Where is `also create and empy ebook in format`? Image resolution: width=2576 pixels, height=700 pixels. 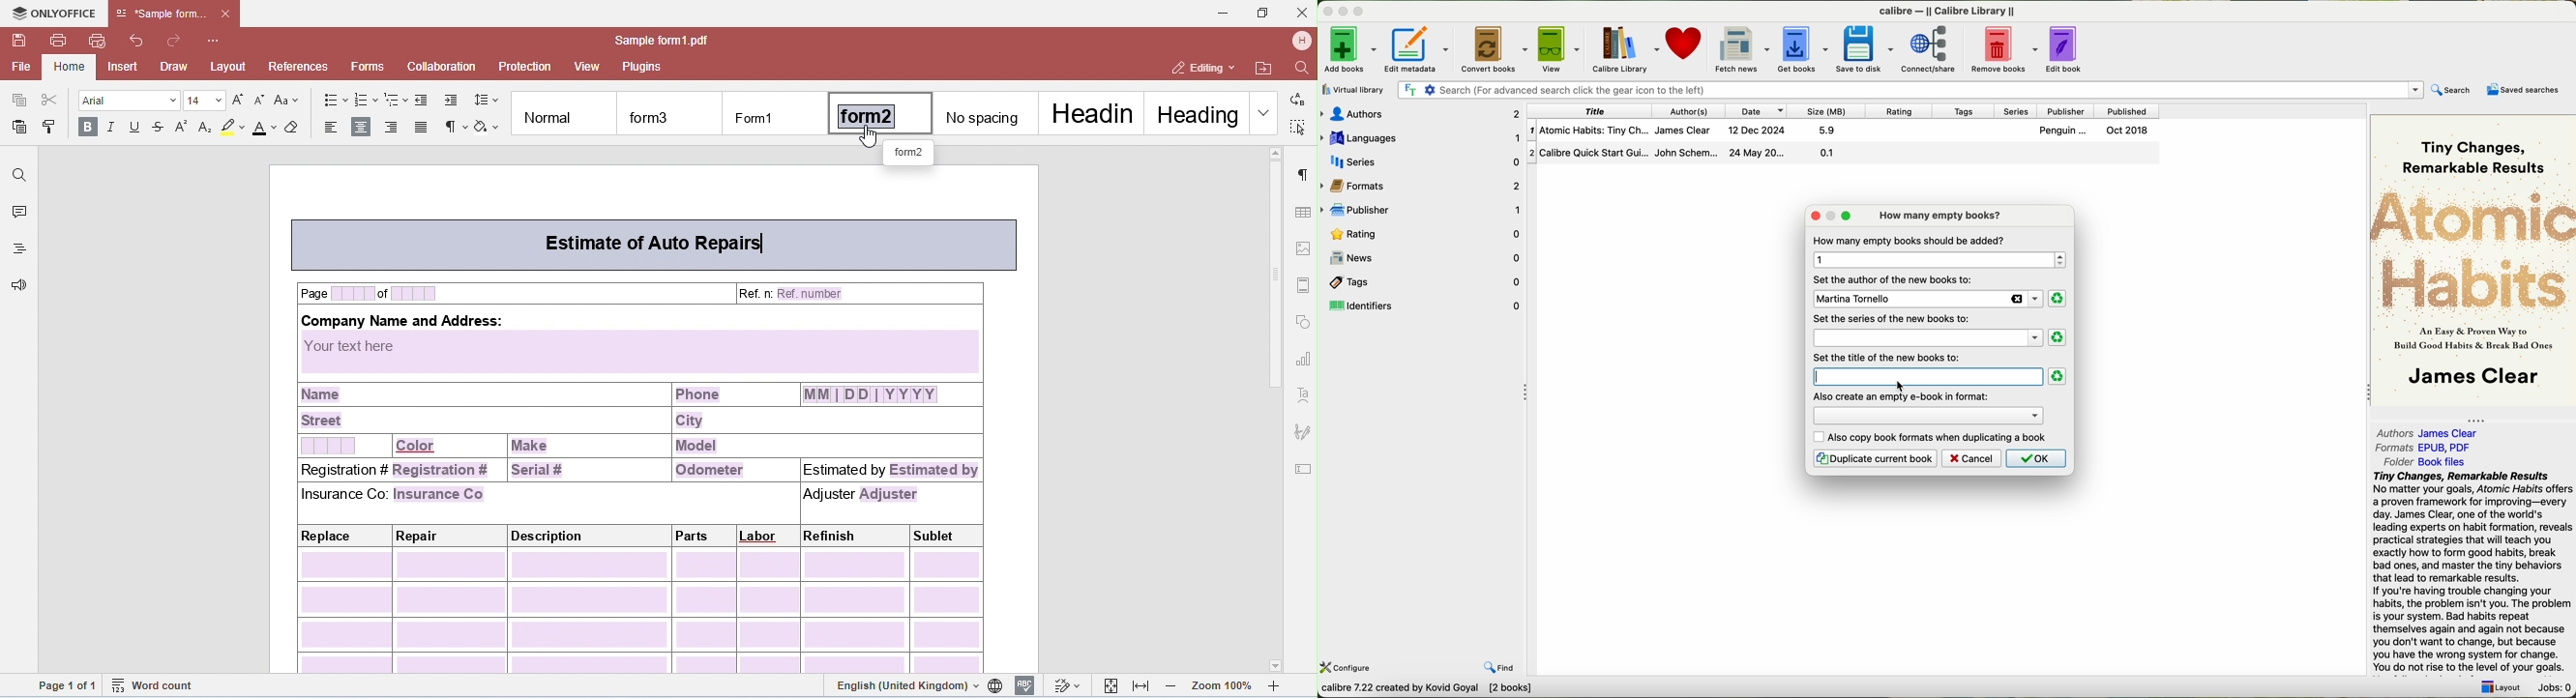
also create and empy ebook in format is located at coordinates (1902, 396).